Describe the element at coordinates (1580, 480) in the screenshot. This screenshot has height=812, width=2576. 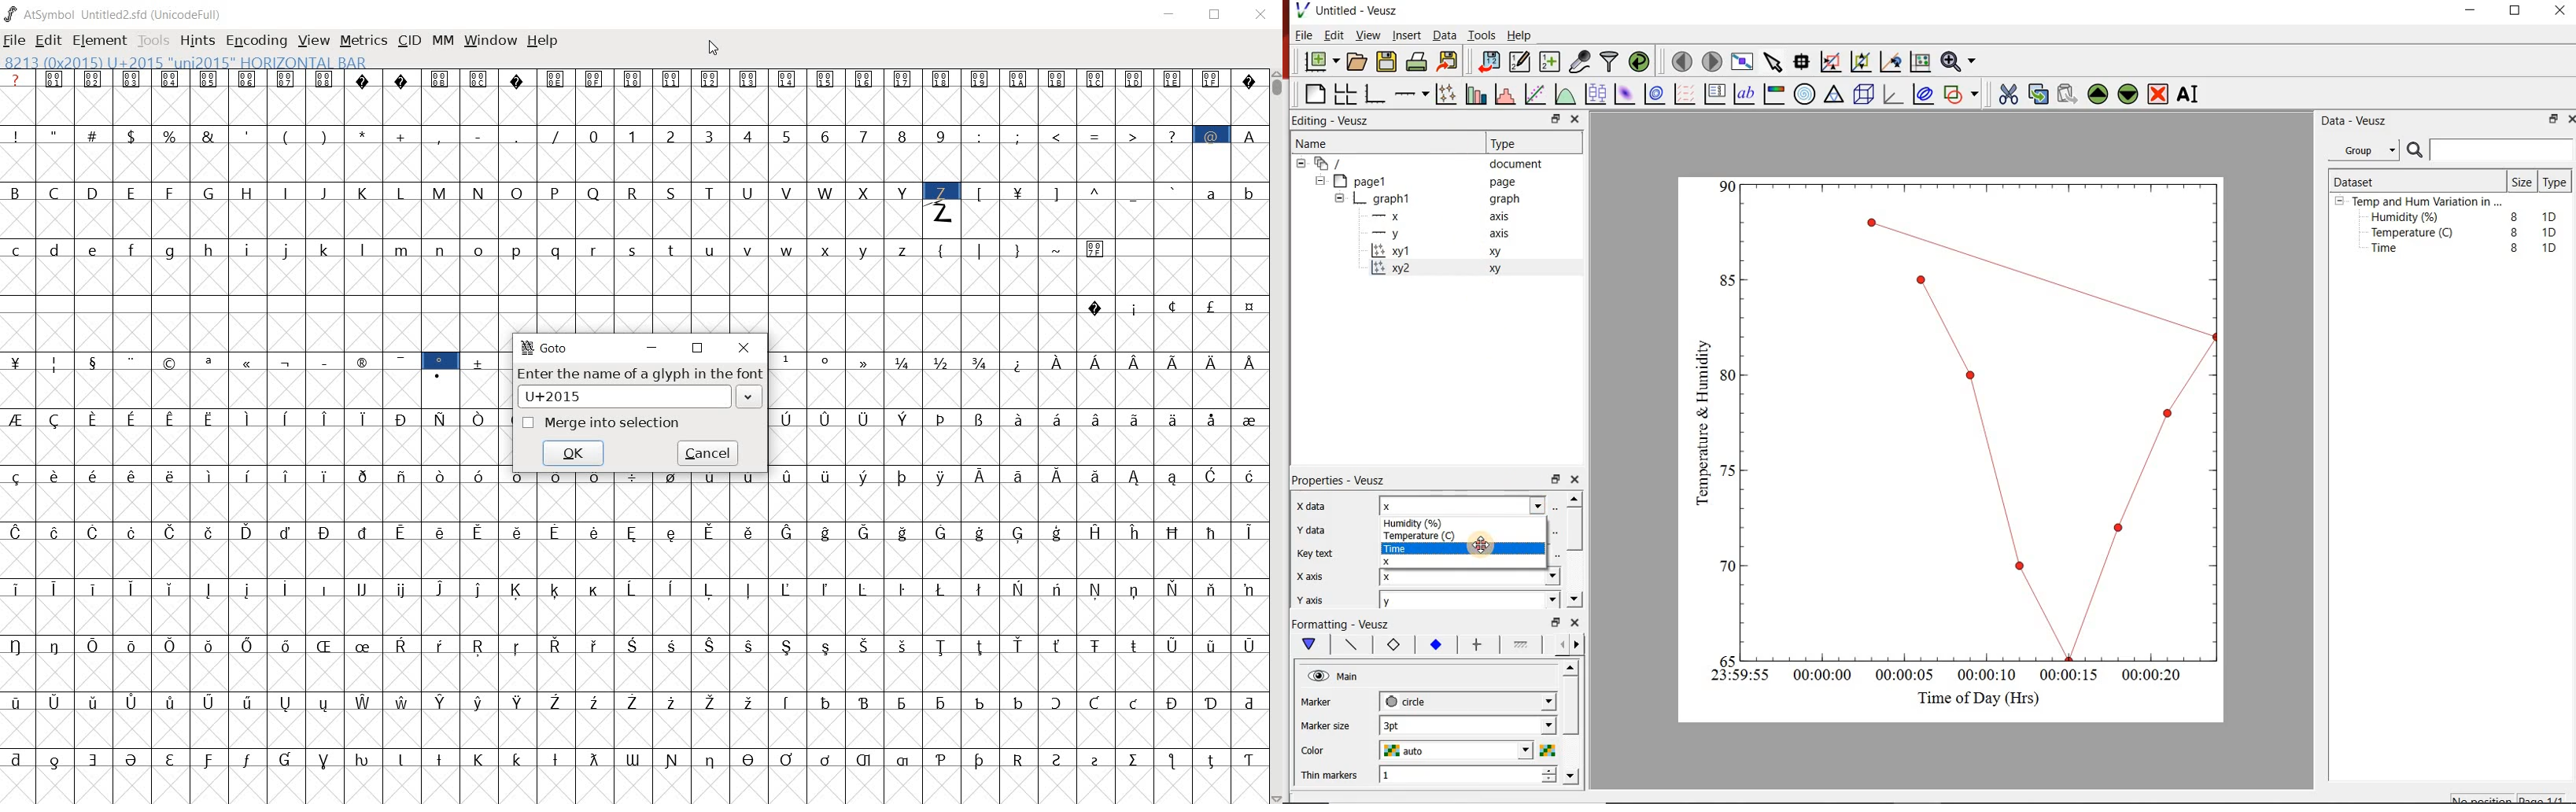
I see `close` at that location.